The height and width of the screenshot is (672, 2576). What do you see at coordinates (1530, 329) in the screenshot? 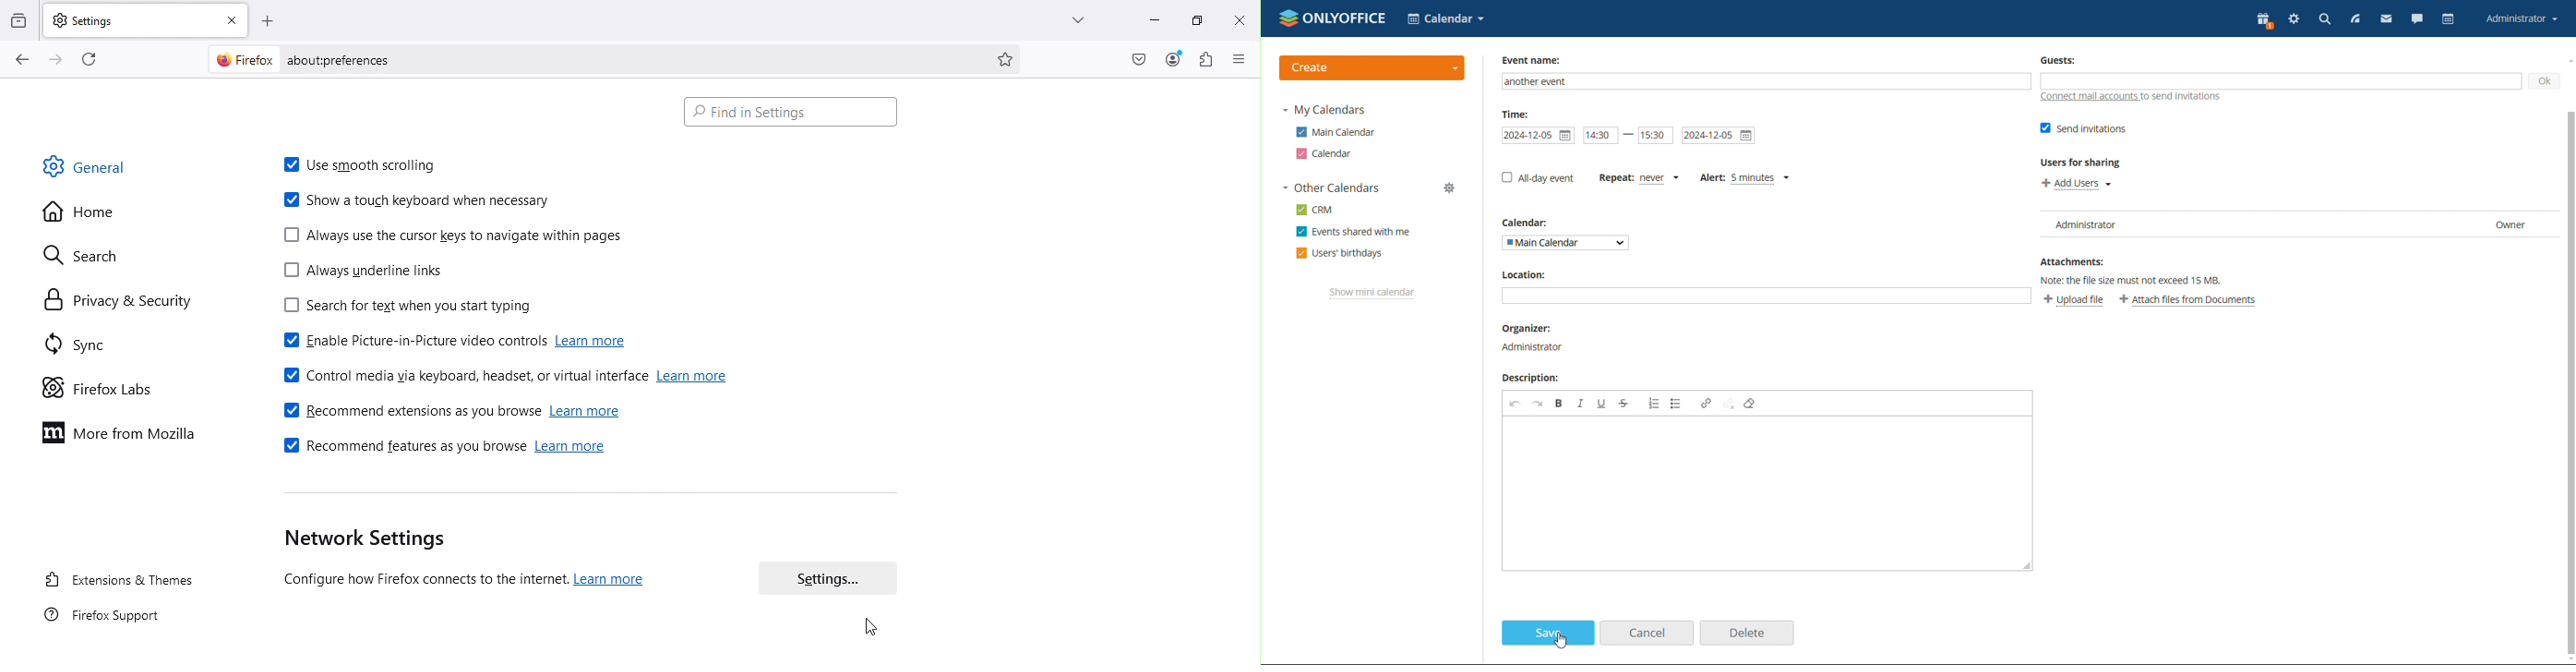
I see `organizer` at bounding box center [1530, 329].